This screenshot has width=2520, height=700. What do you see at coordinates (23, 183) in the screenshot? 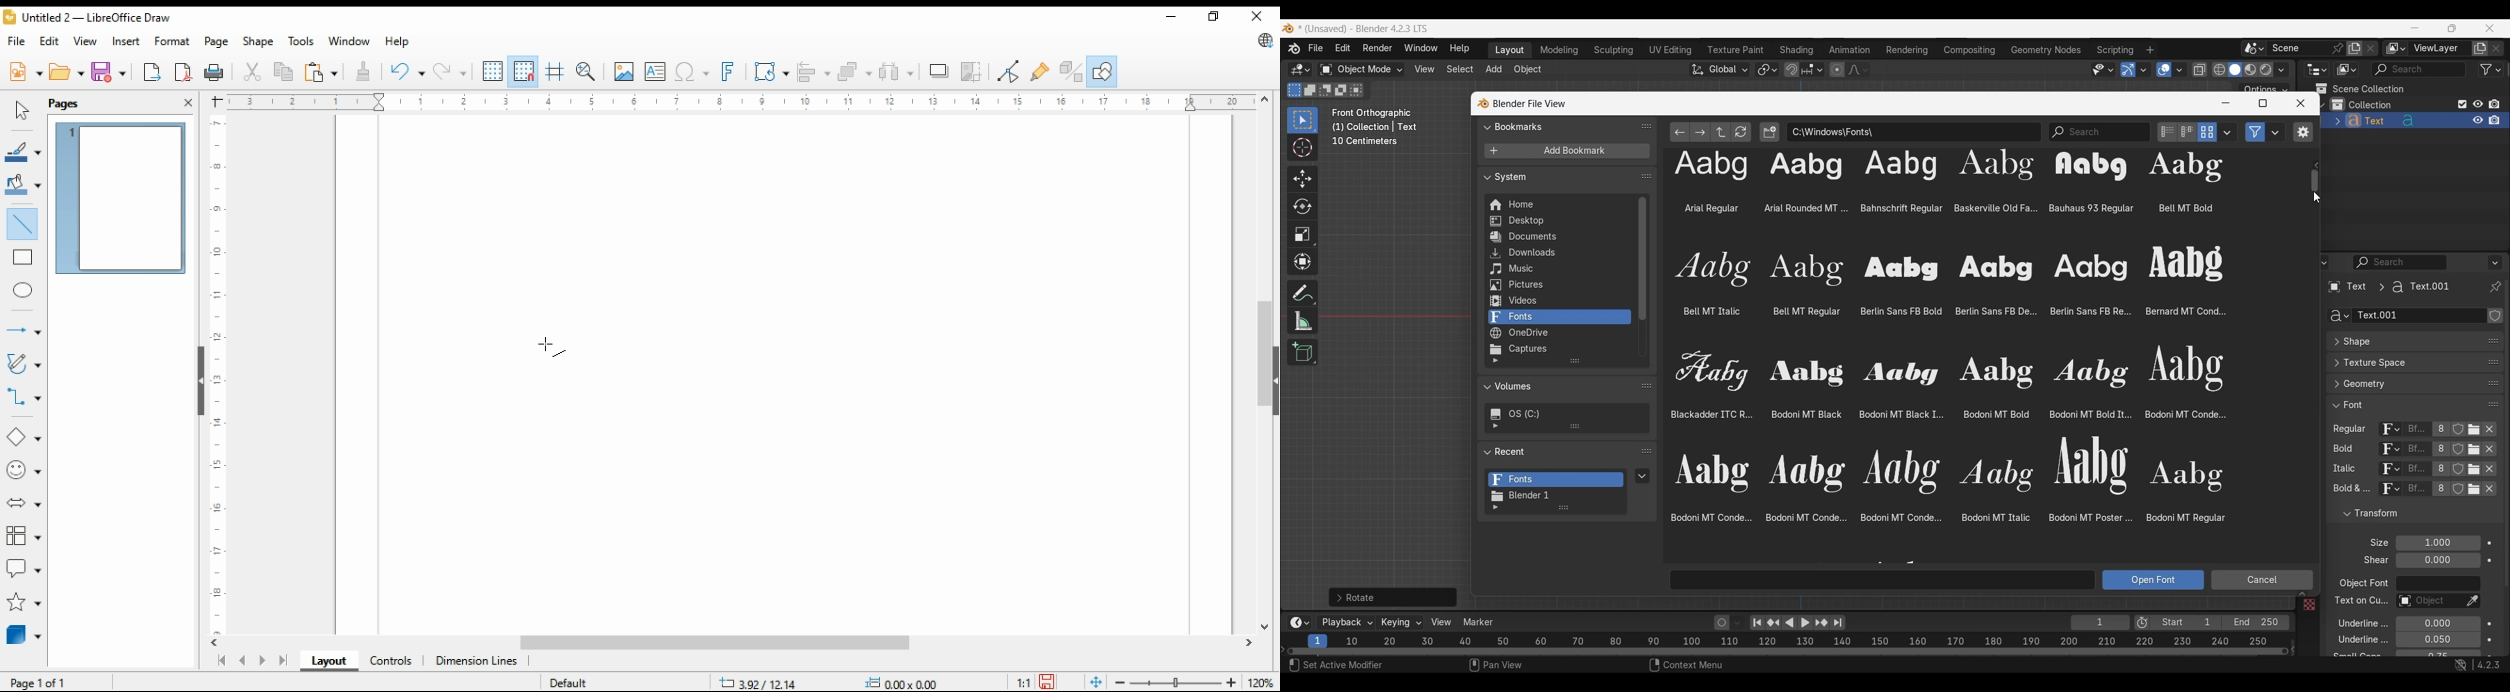
I see `fill color` at bounding box center [23, 183].